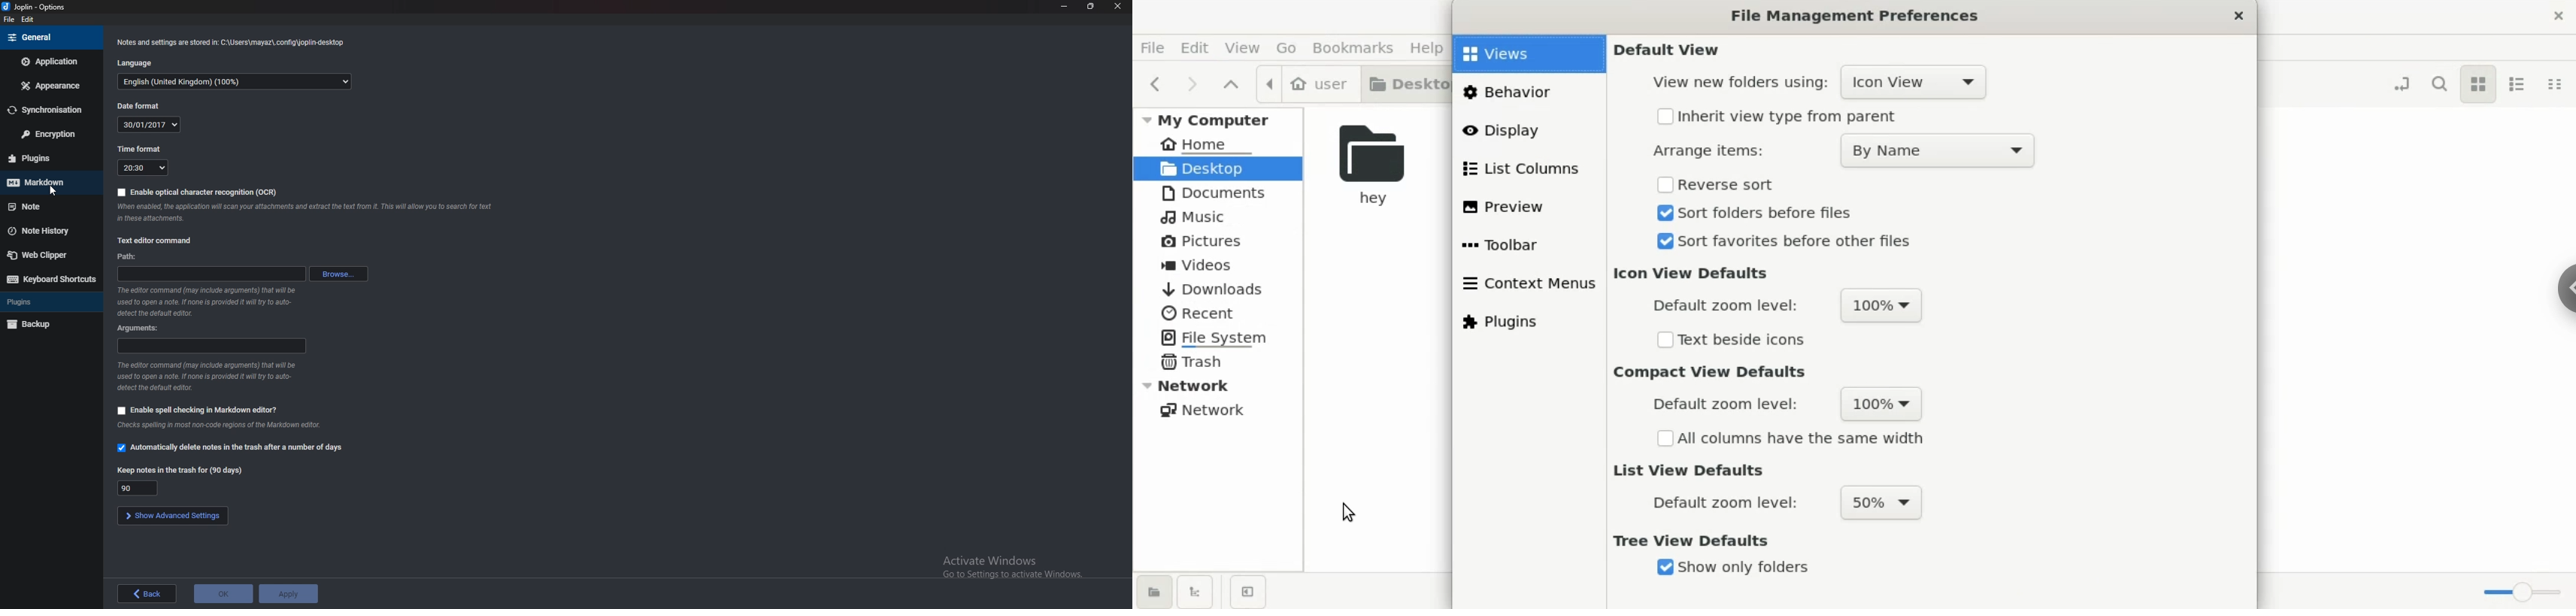  Describe the element at coordinates (196, 194) in the screenshot. I see `enable O C R` at that location.